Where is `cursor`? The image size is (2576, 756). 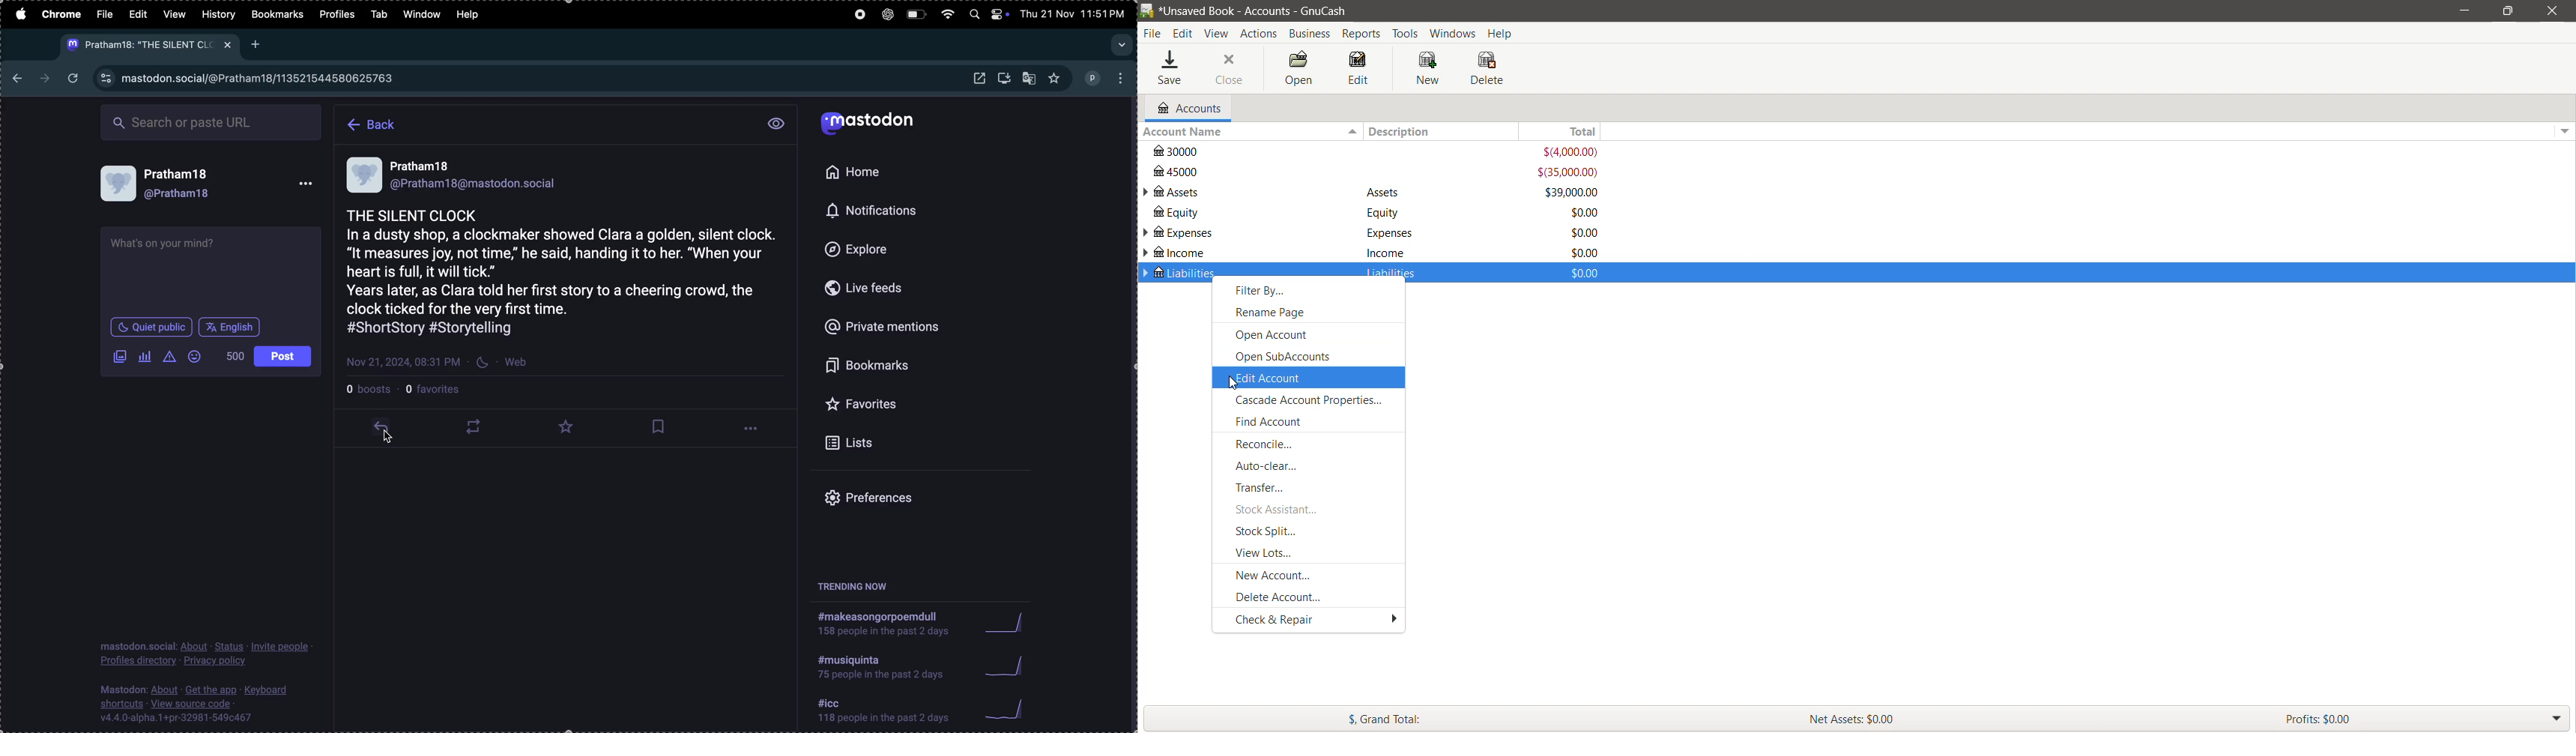 cursor is located at coordinates (1233, 384).